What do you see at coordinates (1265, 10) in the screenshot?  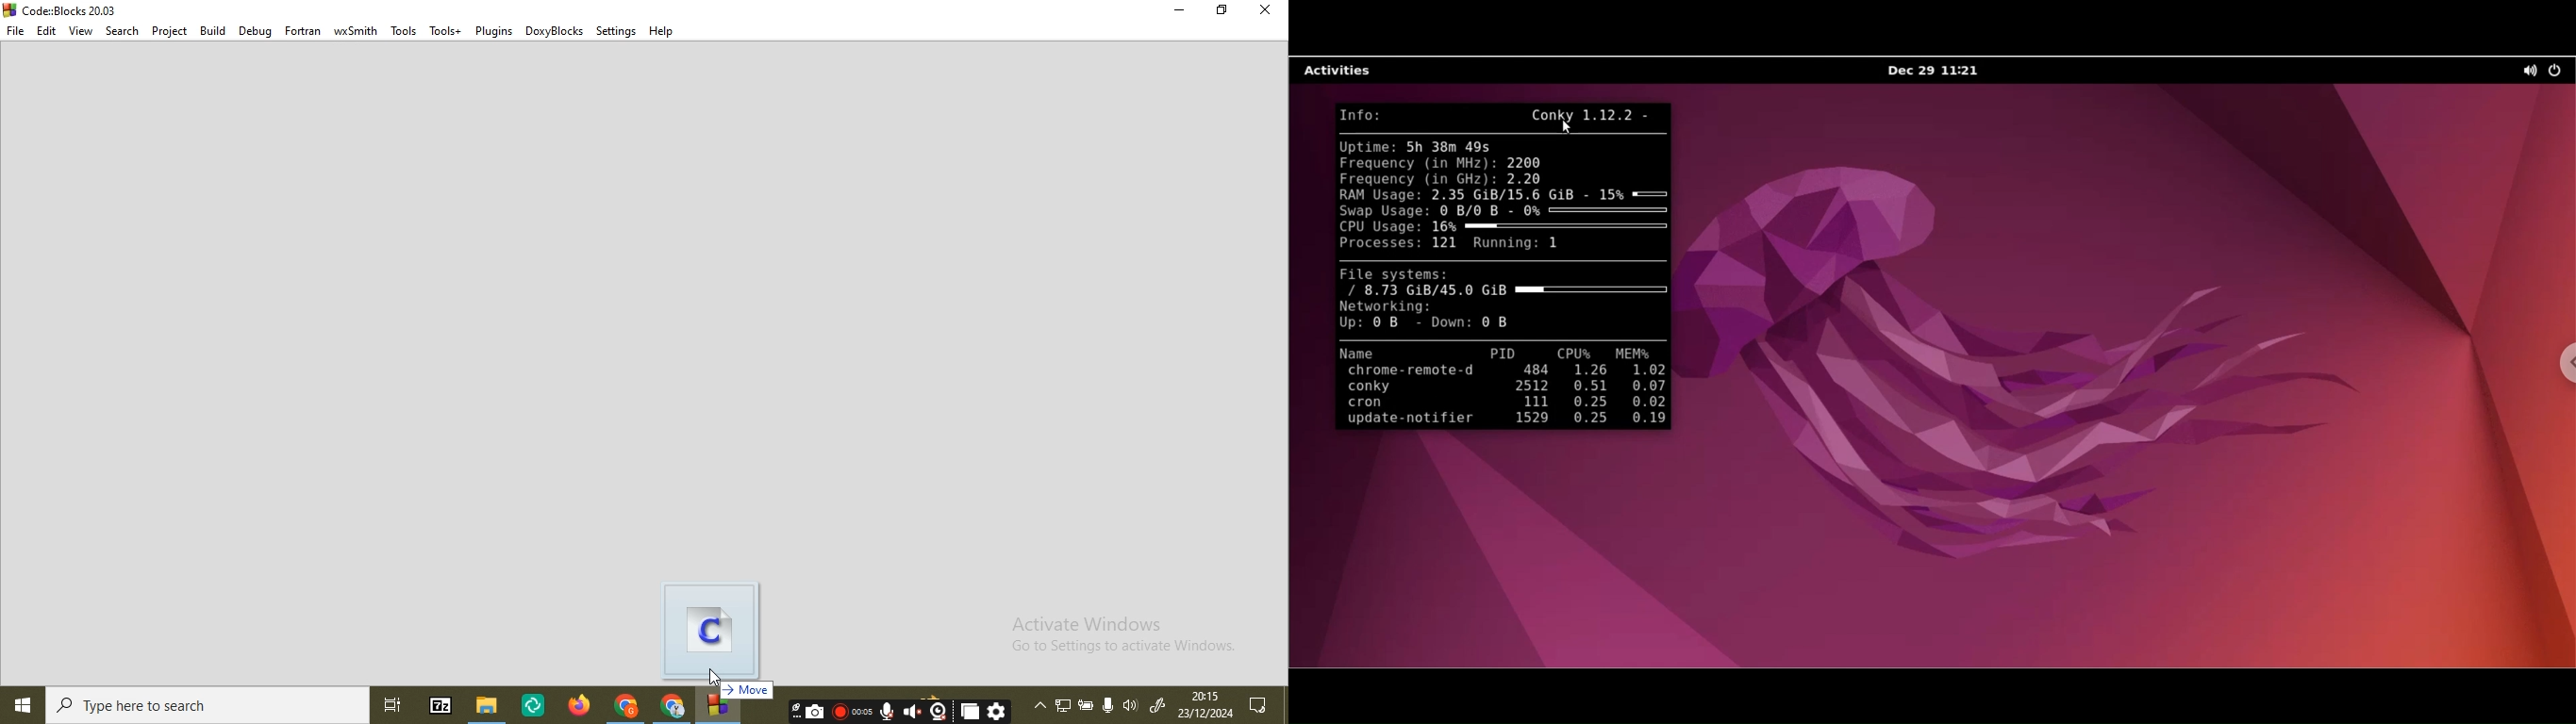 I see `close` at bounding box center [1265, 10].